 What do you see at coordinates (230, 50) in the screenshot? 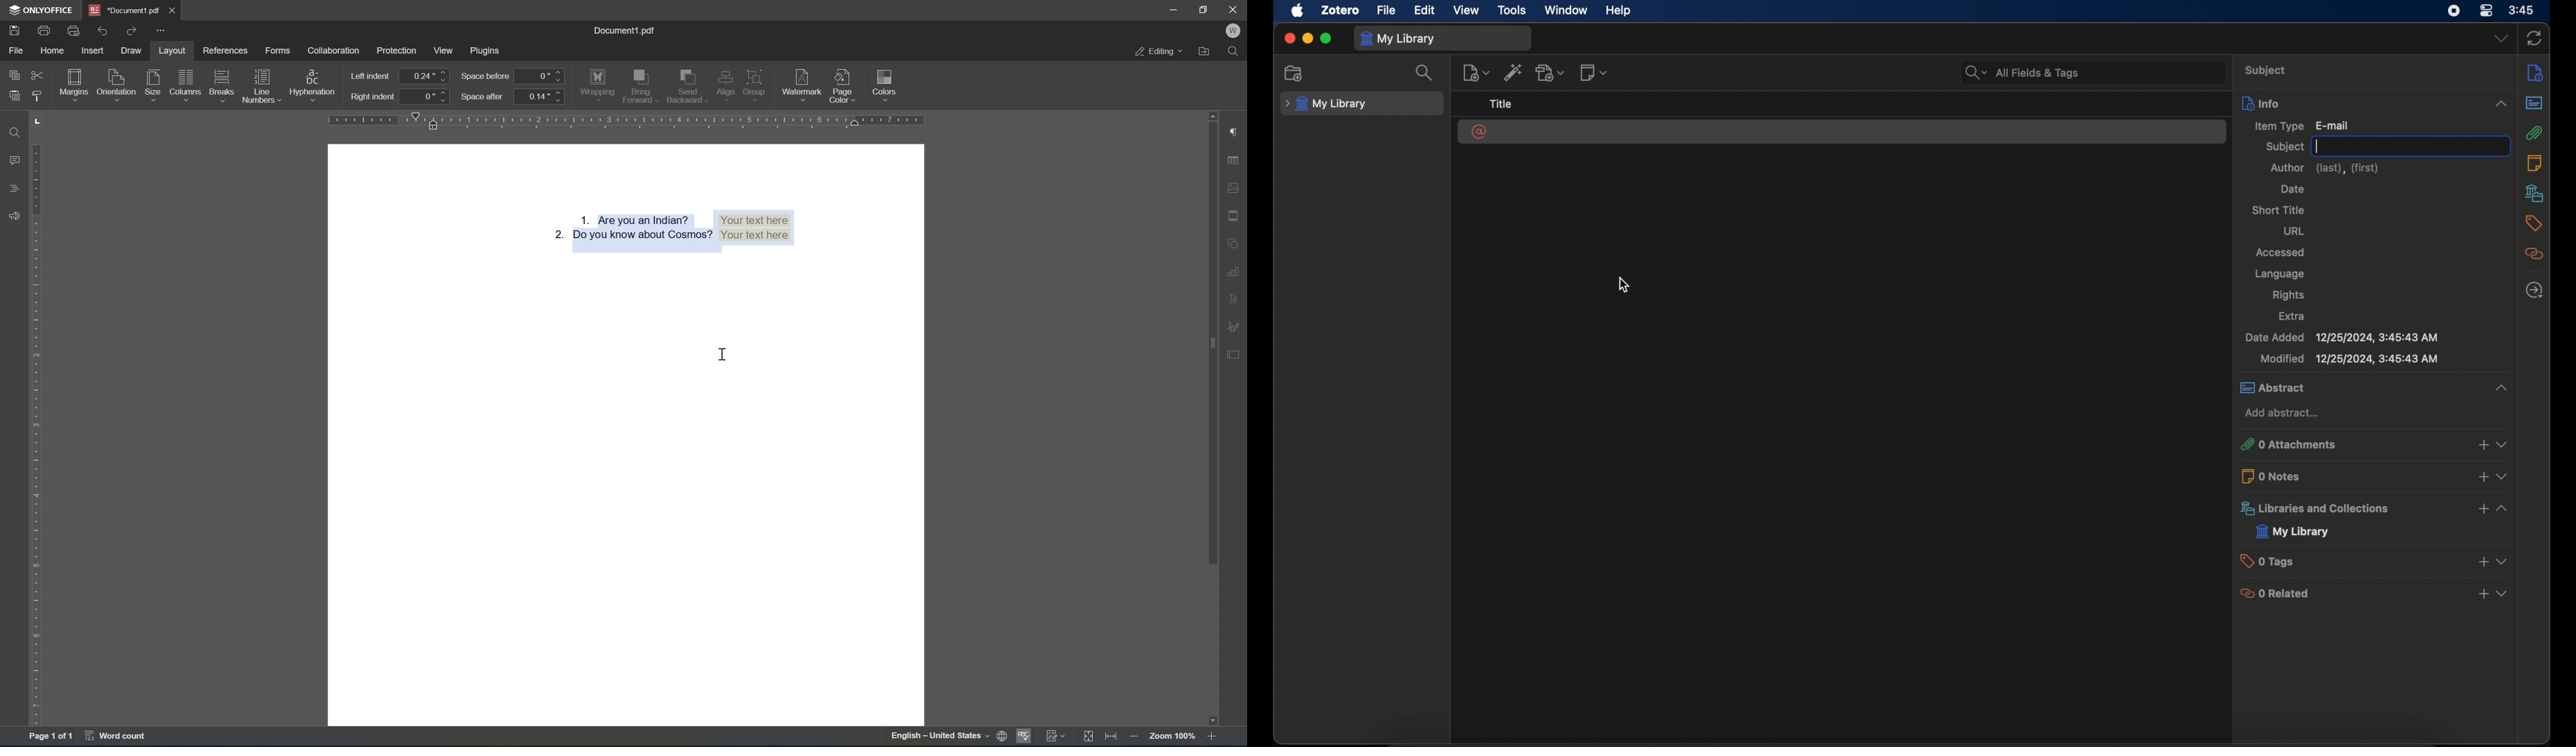
I see `refernces` at bounding box center [230, 50].